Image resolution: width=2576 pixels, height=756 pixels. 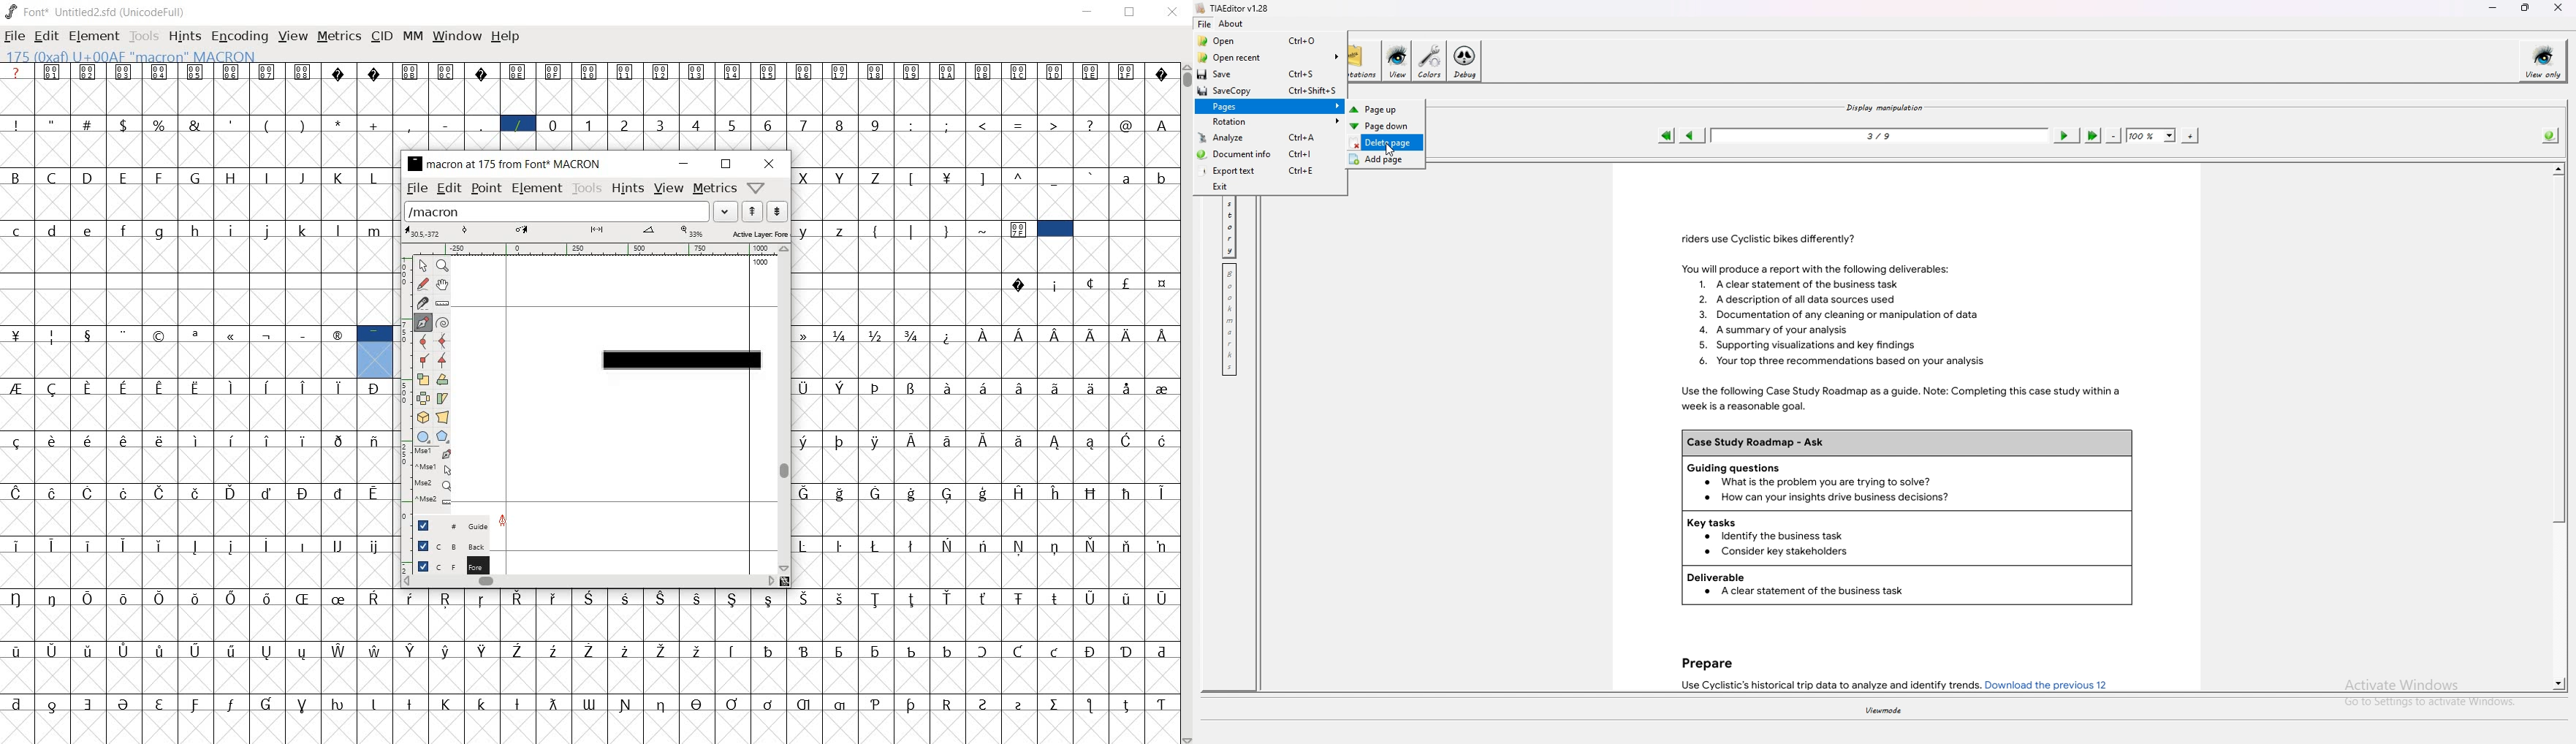 What do you see at coordinates (948, 230) in the screenshot?
I see `}` at bounding box center [948, 230].